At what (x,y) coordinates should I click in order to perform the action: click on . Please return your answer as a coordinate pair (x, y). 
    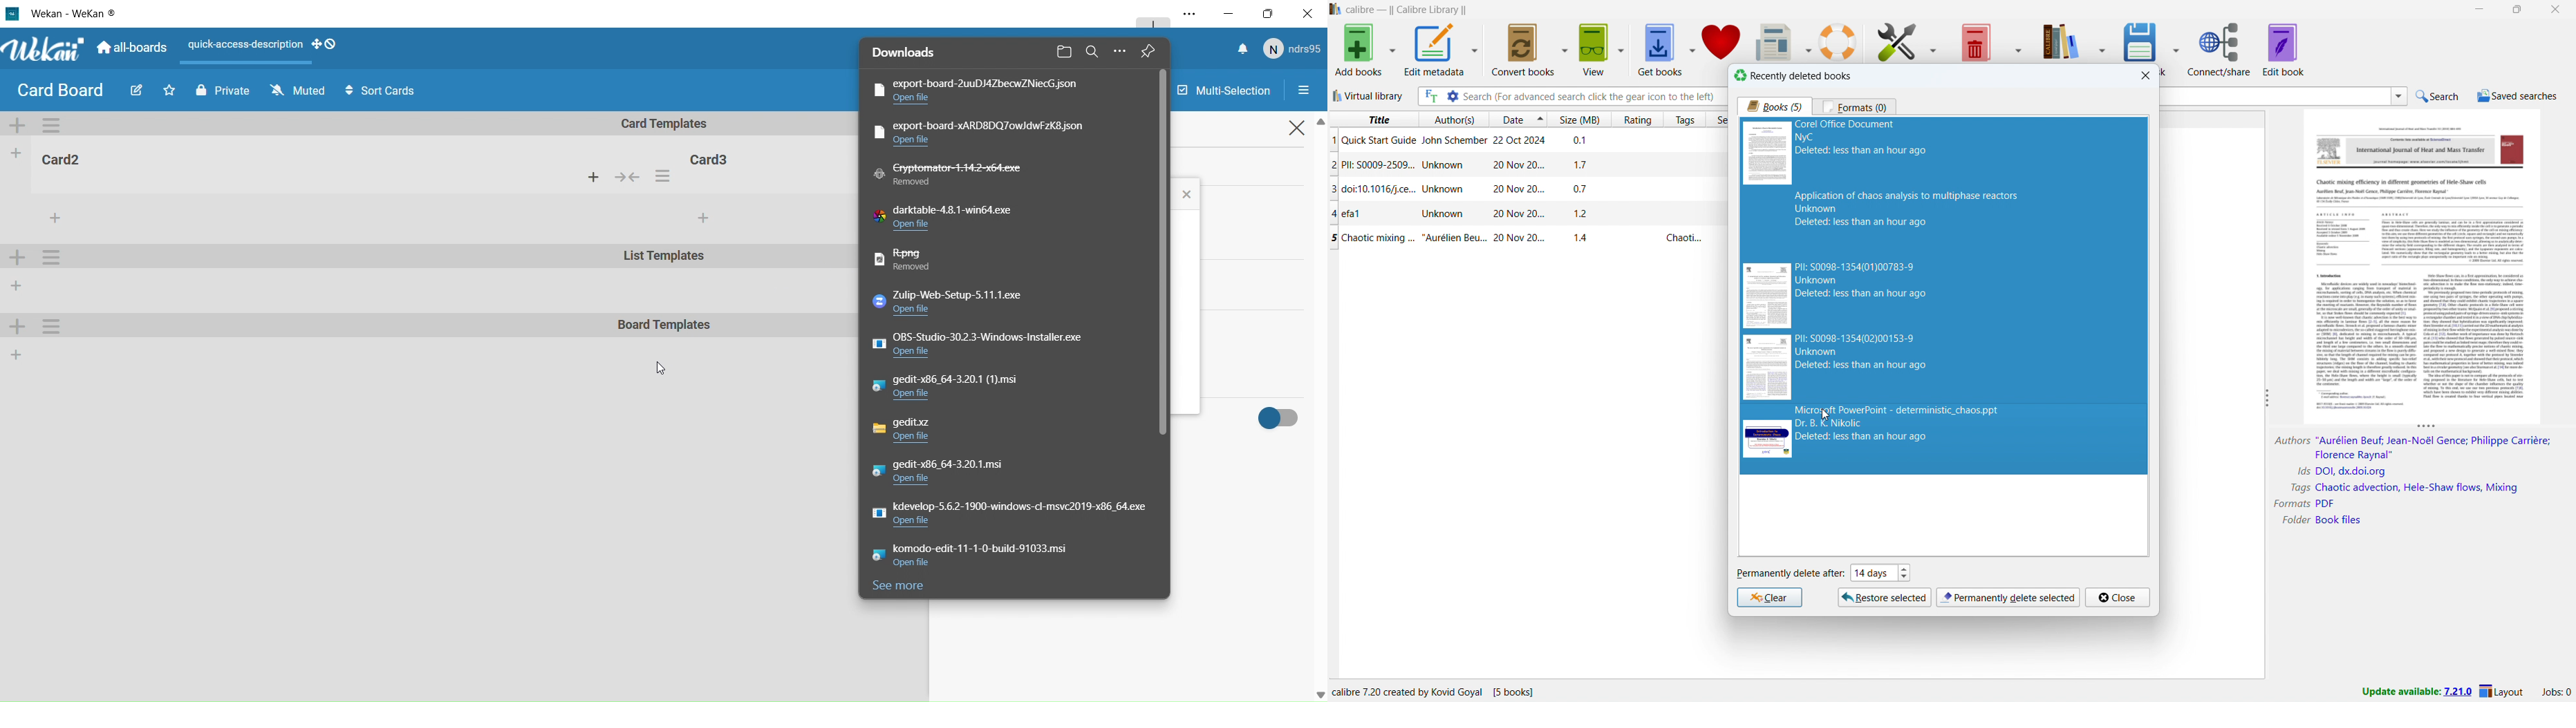
    Looking at the image, I should click on (55, 218).